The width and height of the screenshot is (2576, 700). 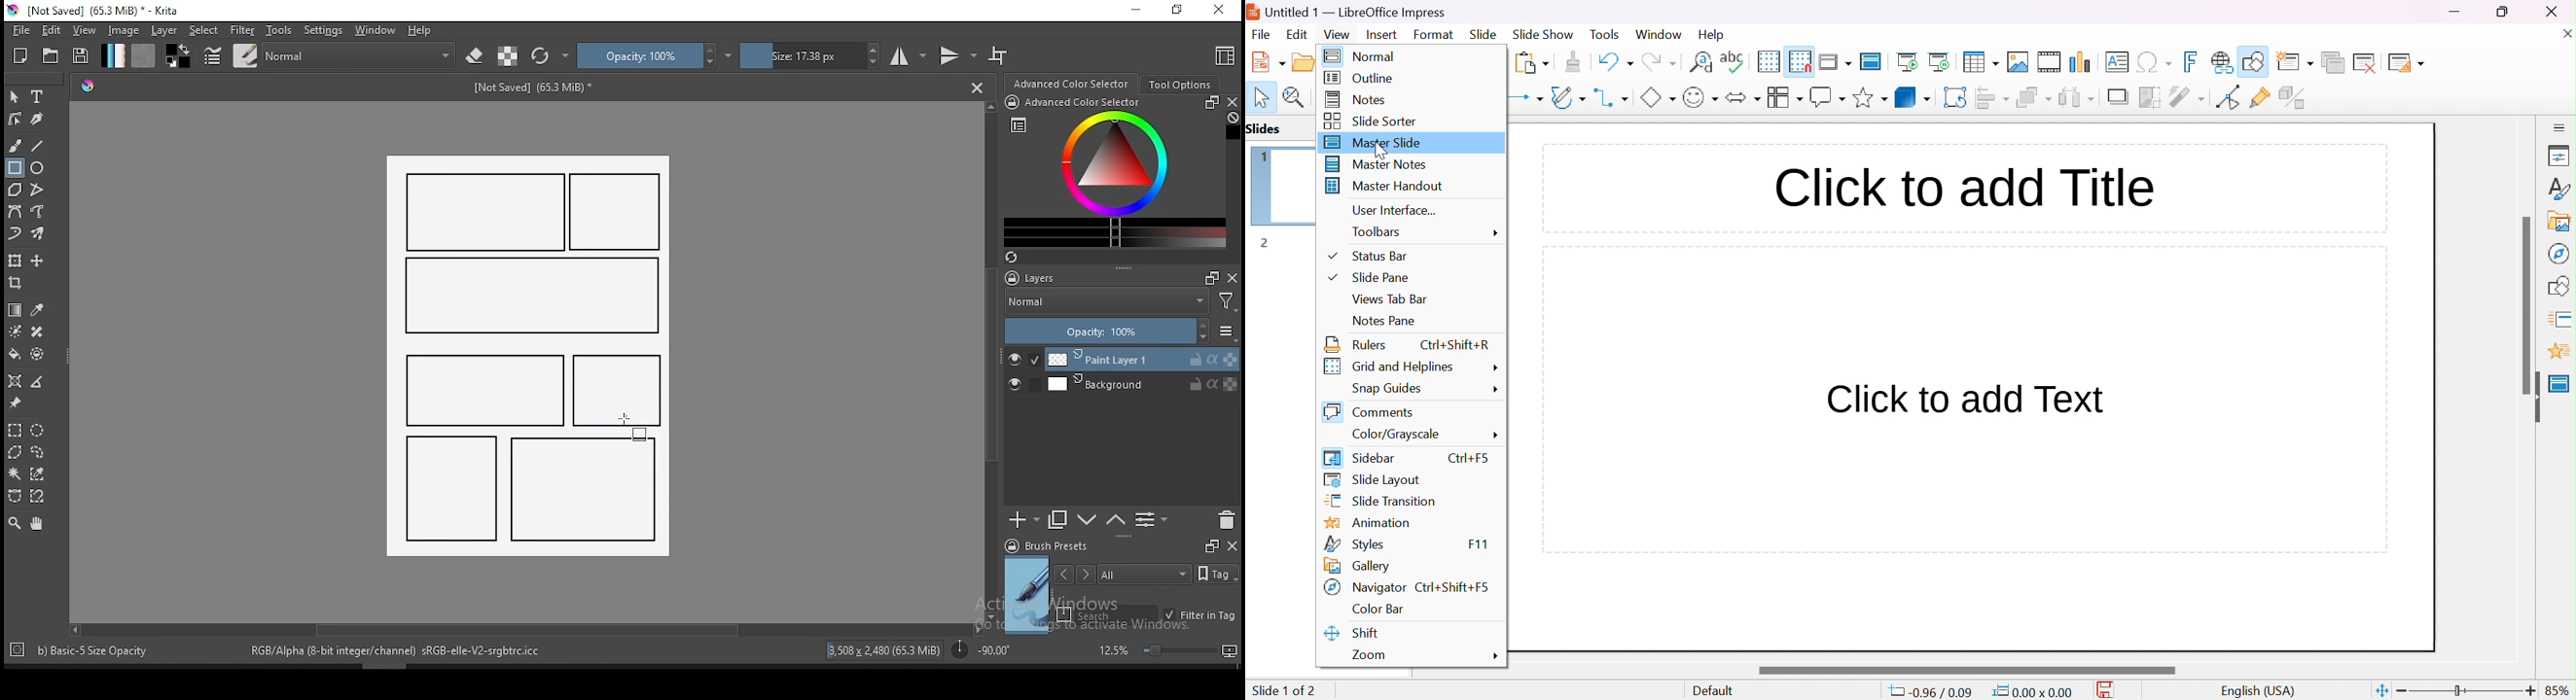 What do you see at coordinates (2083, 62) in the screenshot?
I see `insert chart` at bounding box center [2083, 62].